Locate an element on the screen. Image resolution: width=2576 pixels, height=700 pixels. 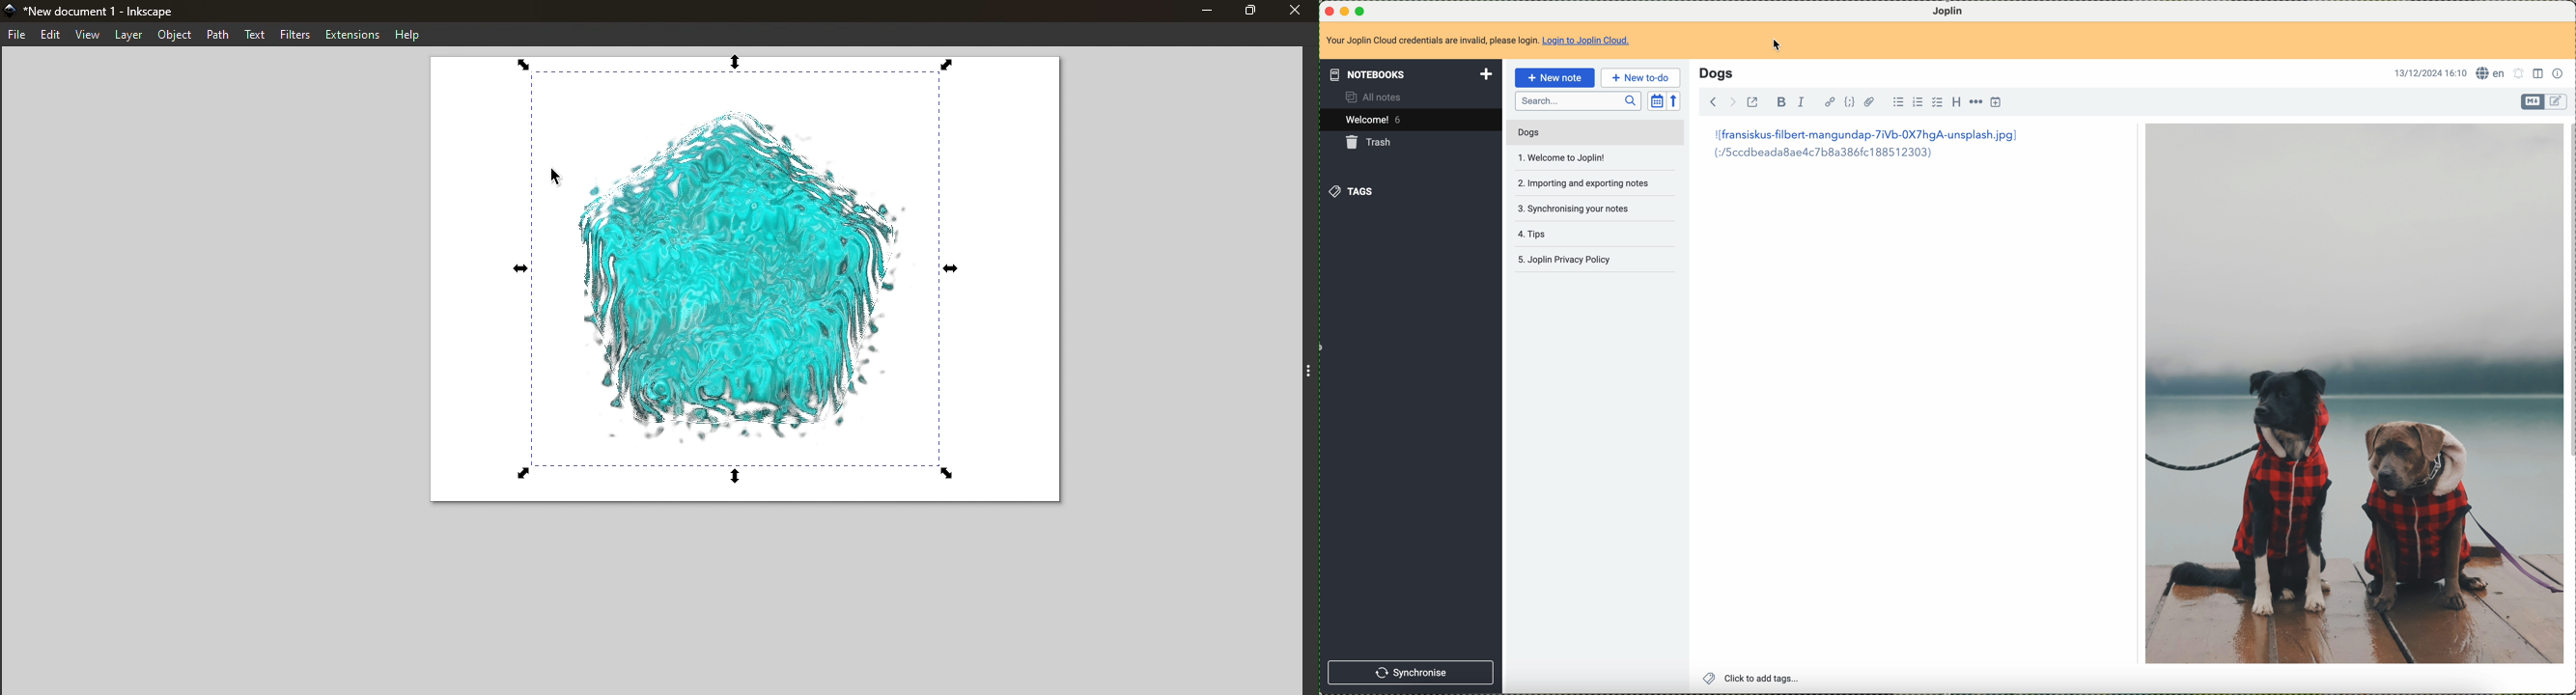
minimize program is located at coordinates (1345, 10).